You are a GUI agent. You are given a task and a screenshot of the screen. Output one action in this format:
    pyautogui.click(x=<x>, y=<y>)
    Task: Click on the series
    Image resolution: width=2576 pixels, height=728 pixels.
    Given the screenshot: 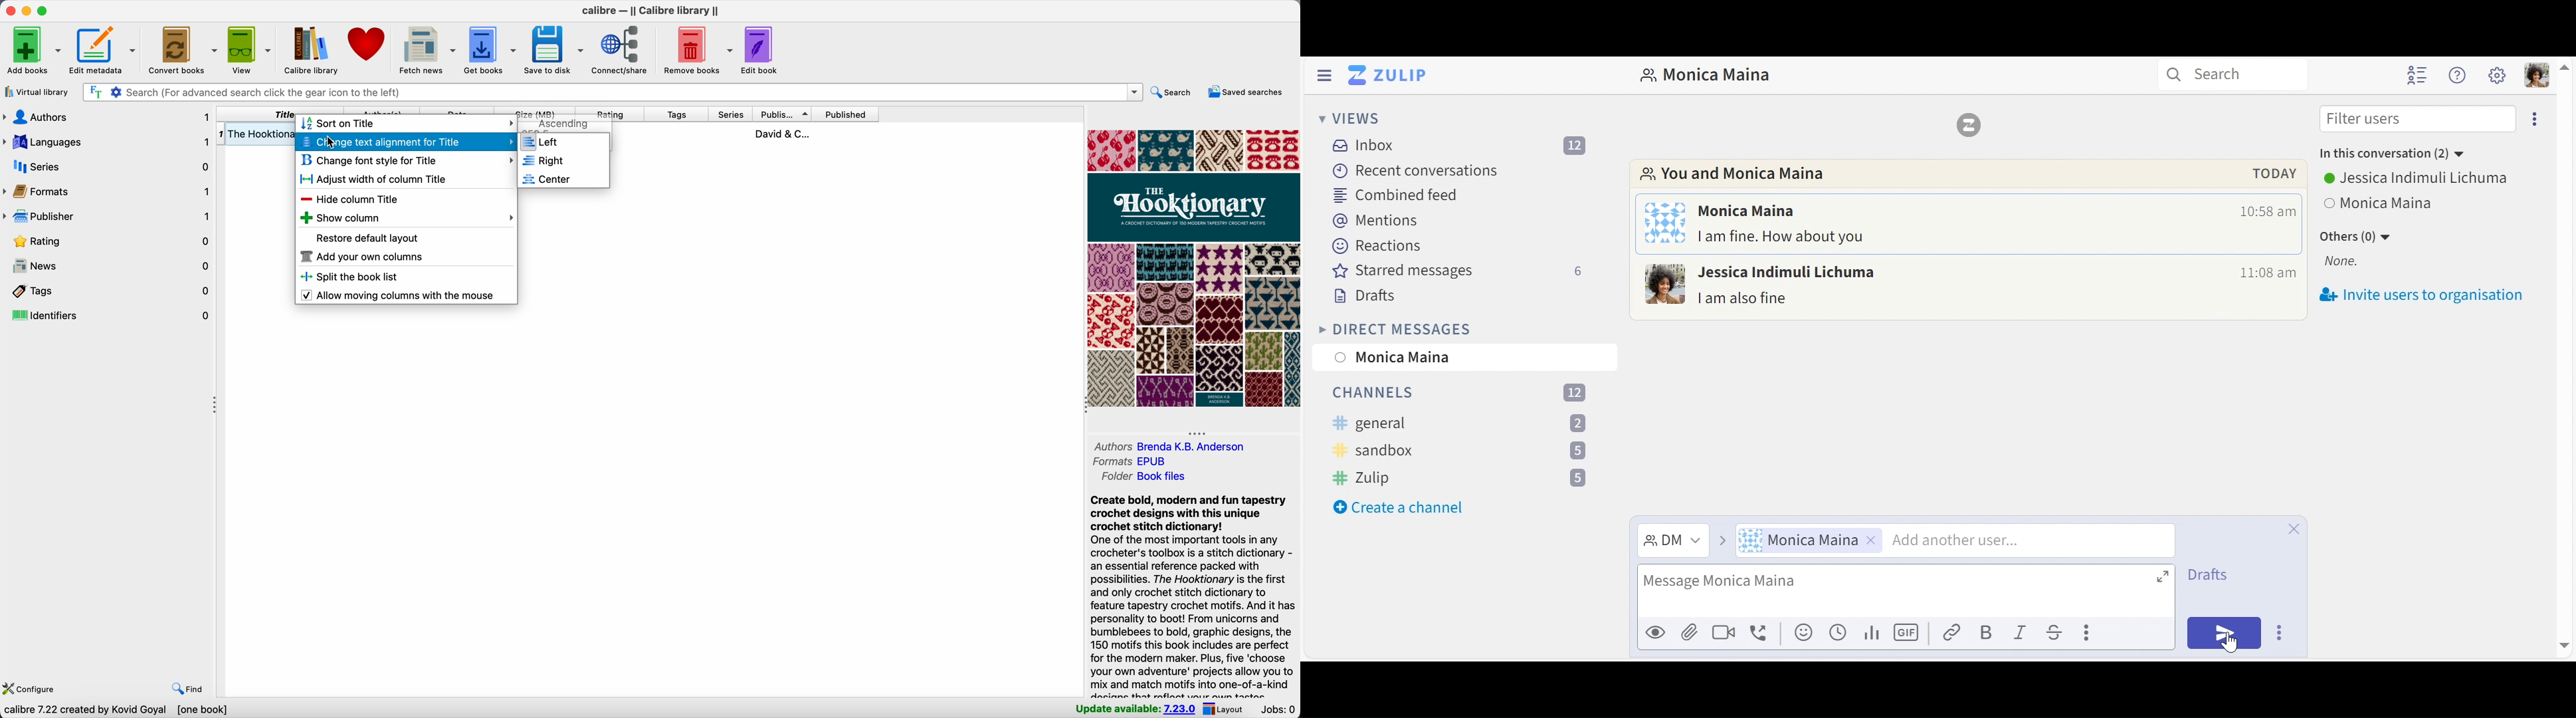 What is the action you would take?
    pyautogui.click(x=108, y=166)
    